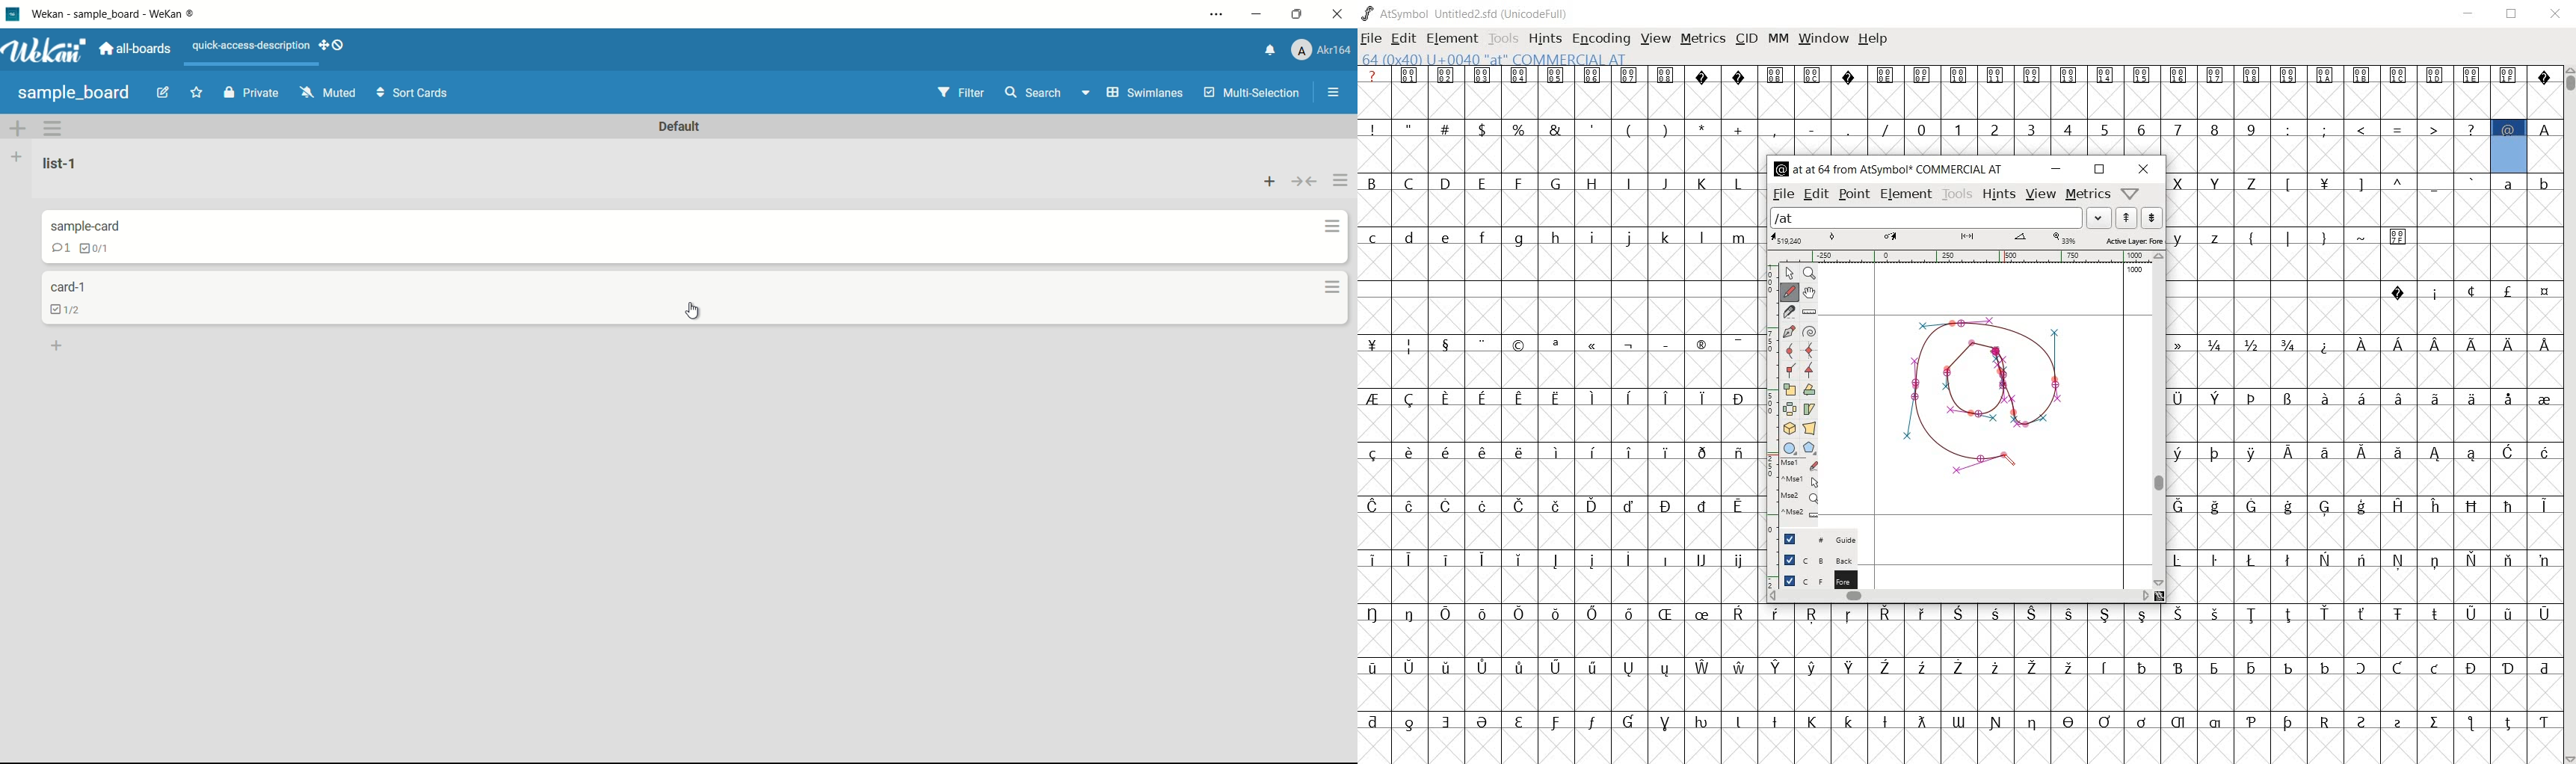 This screenshot has height=784, width=2576. I want to click on background, so click(1833, 559).